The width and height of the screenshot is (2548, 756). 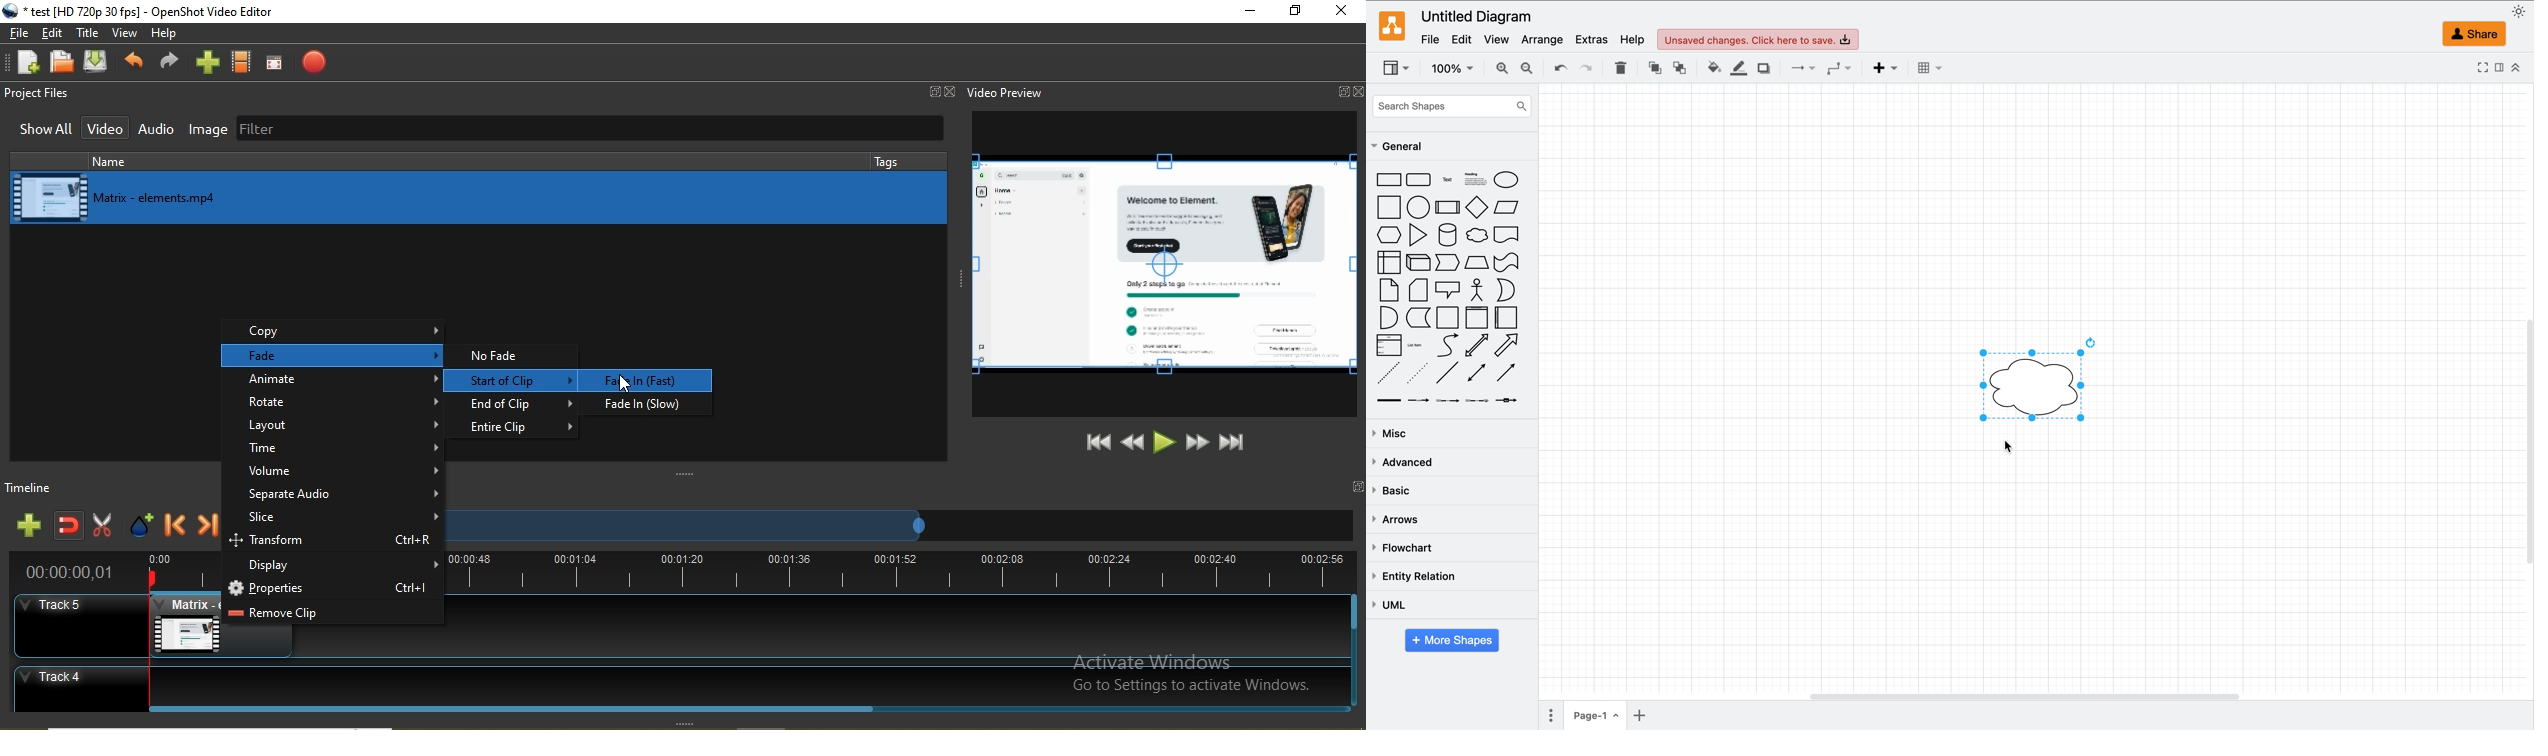 What do you see at coordinates (1391, 399) in the screenshot?
I see `link` at bounding box center [1391, 399].